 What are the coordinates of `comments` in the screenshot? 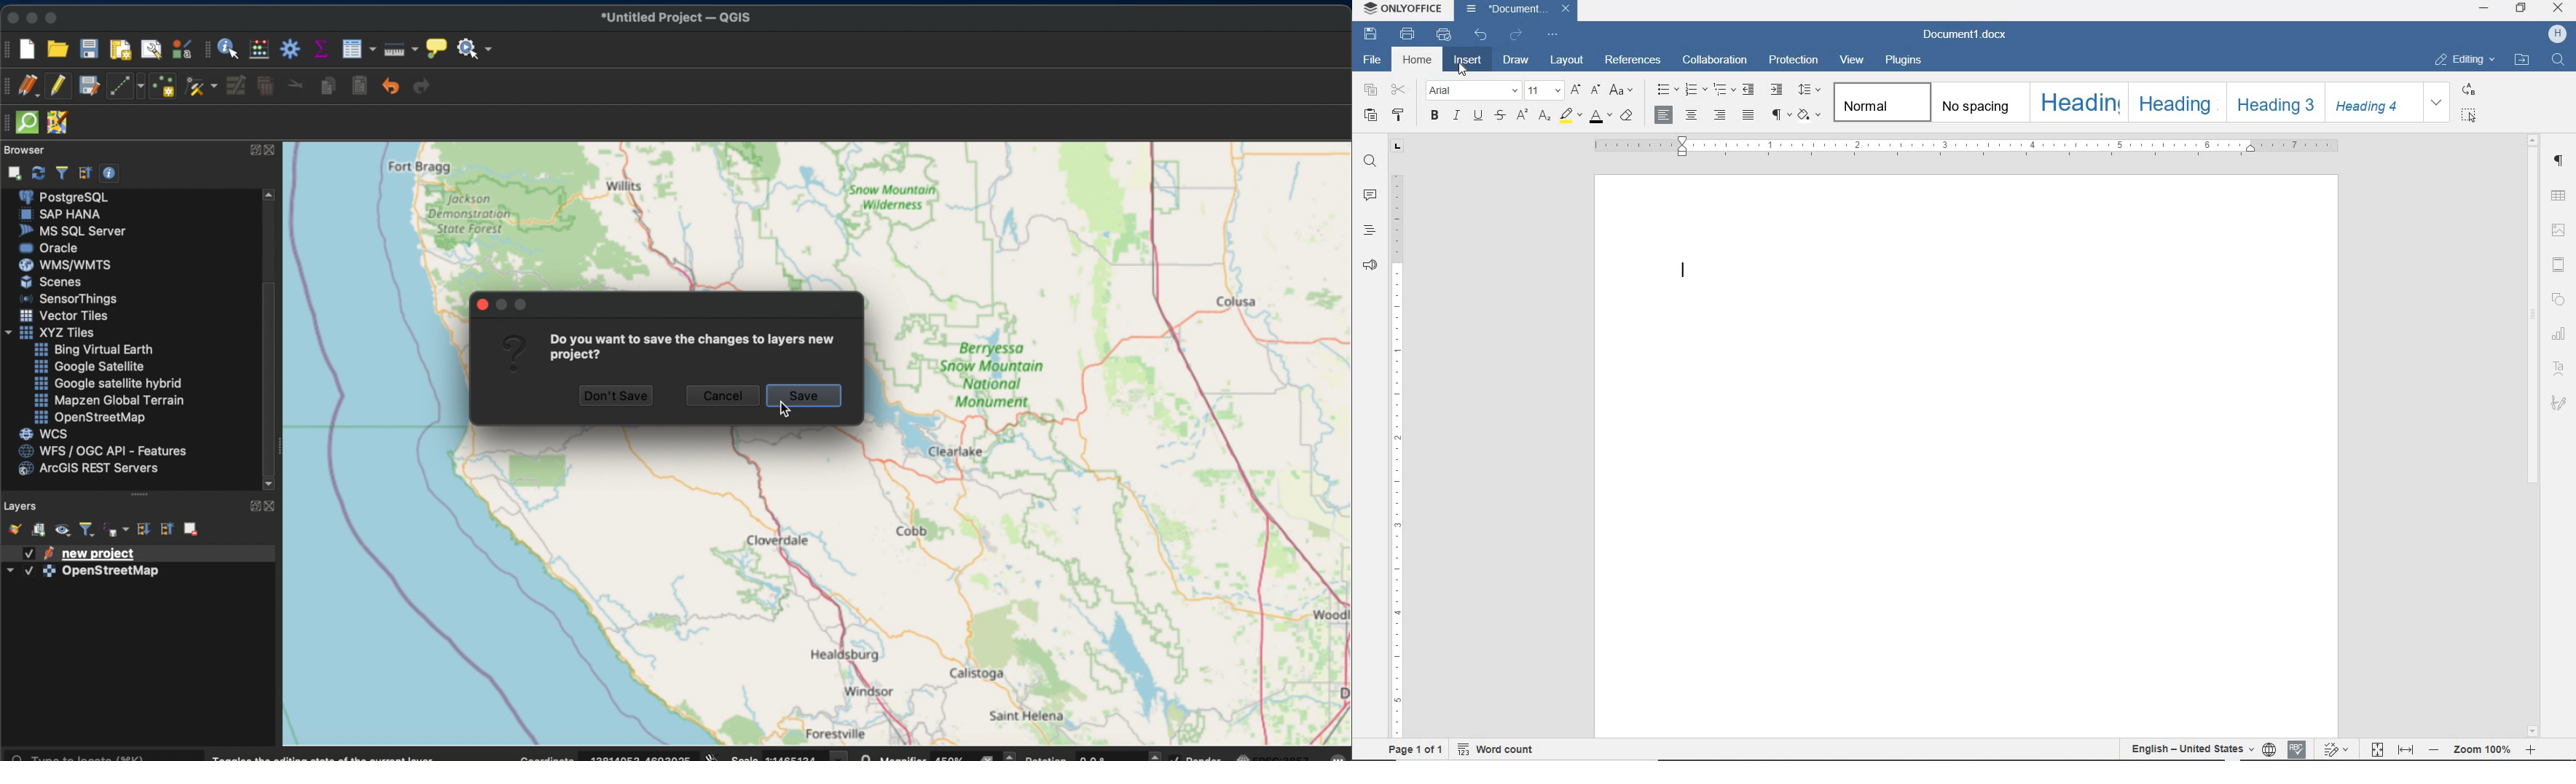 It's located at (1370, 196).